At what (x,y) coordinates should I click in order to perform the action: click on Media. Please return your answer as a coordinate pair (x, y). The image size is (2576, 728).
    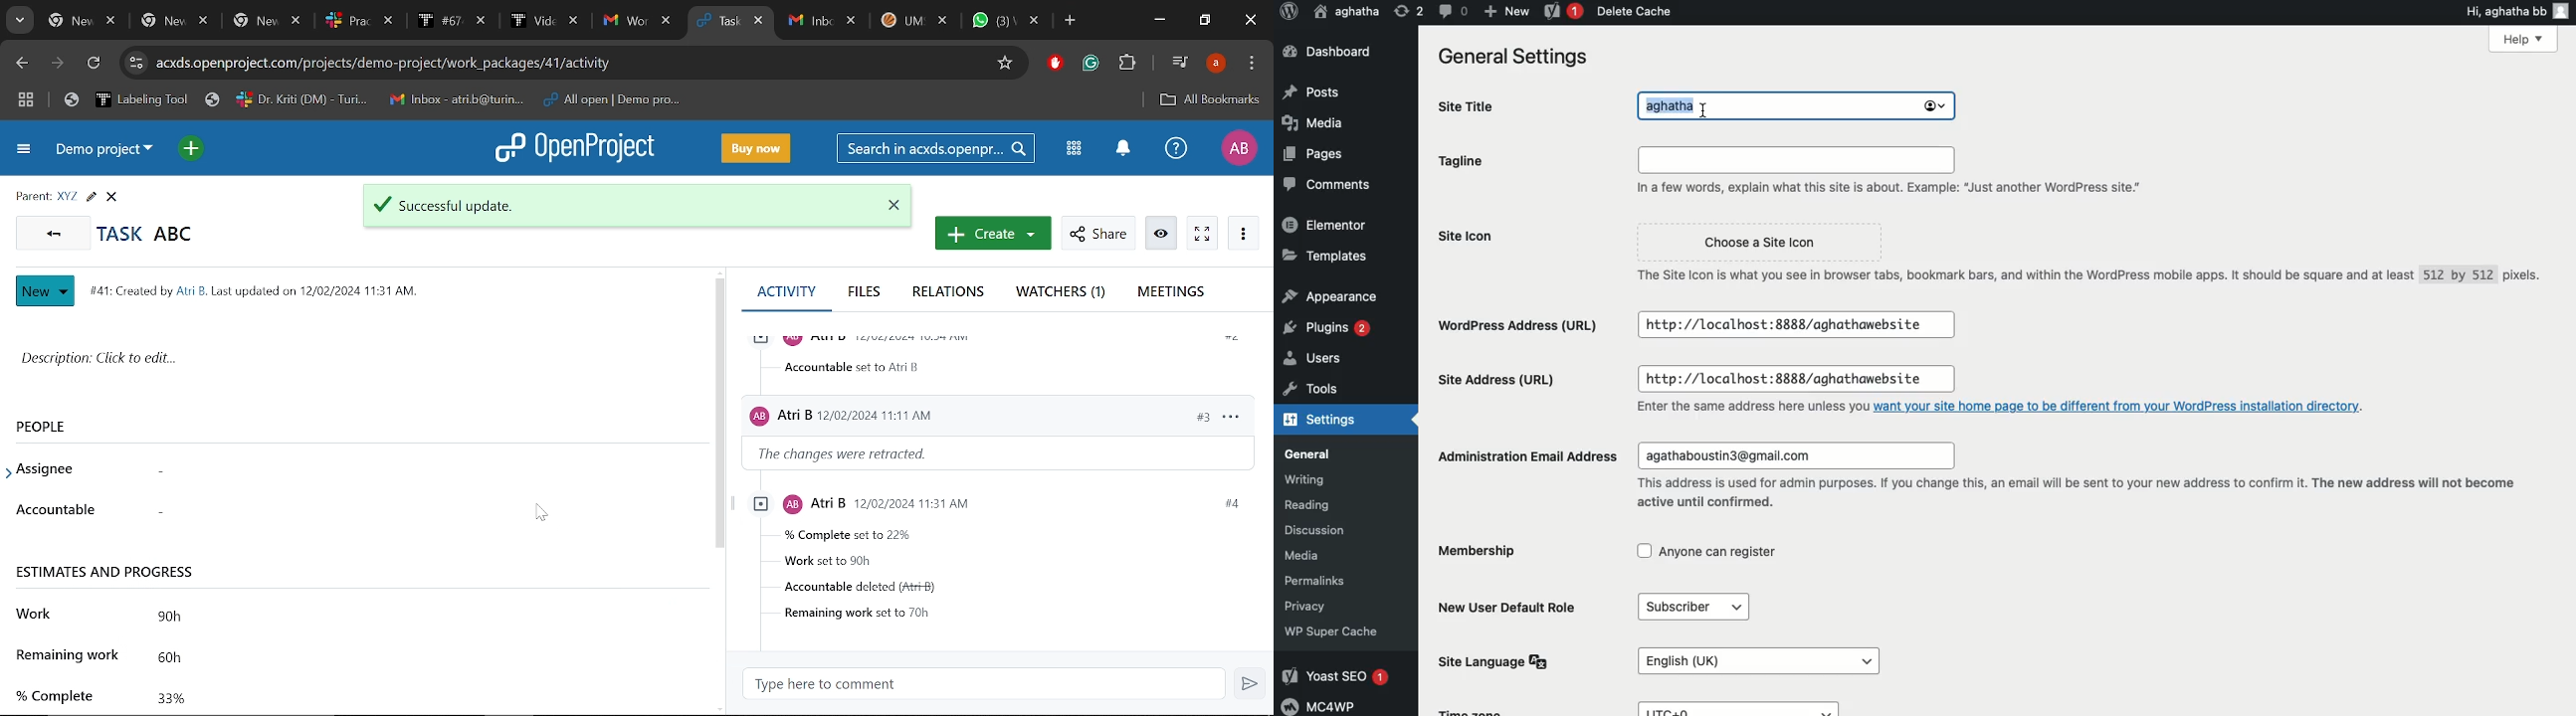
    Looking at the image, I should click on (1304, 555).